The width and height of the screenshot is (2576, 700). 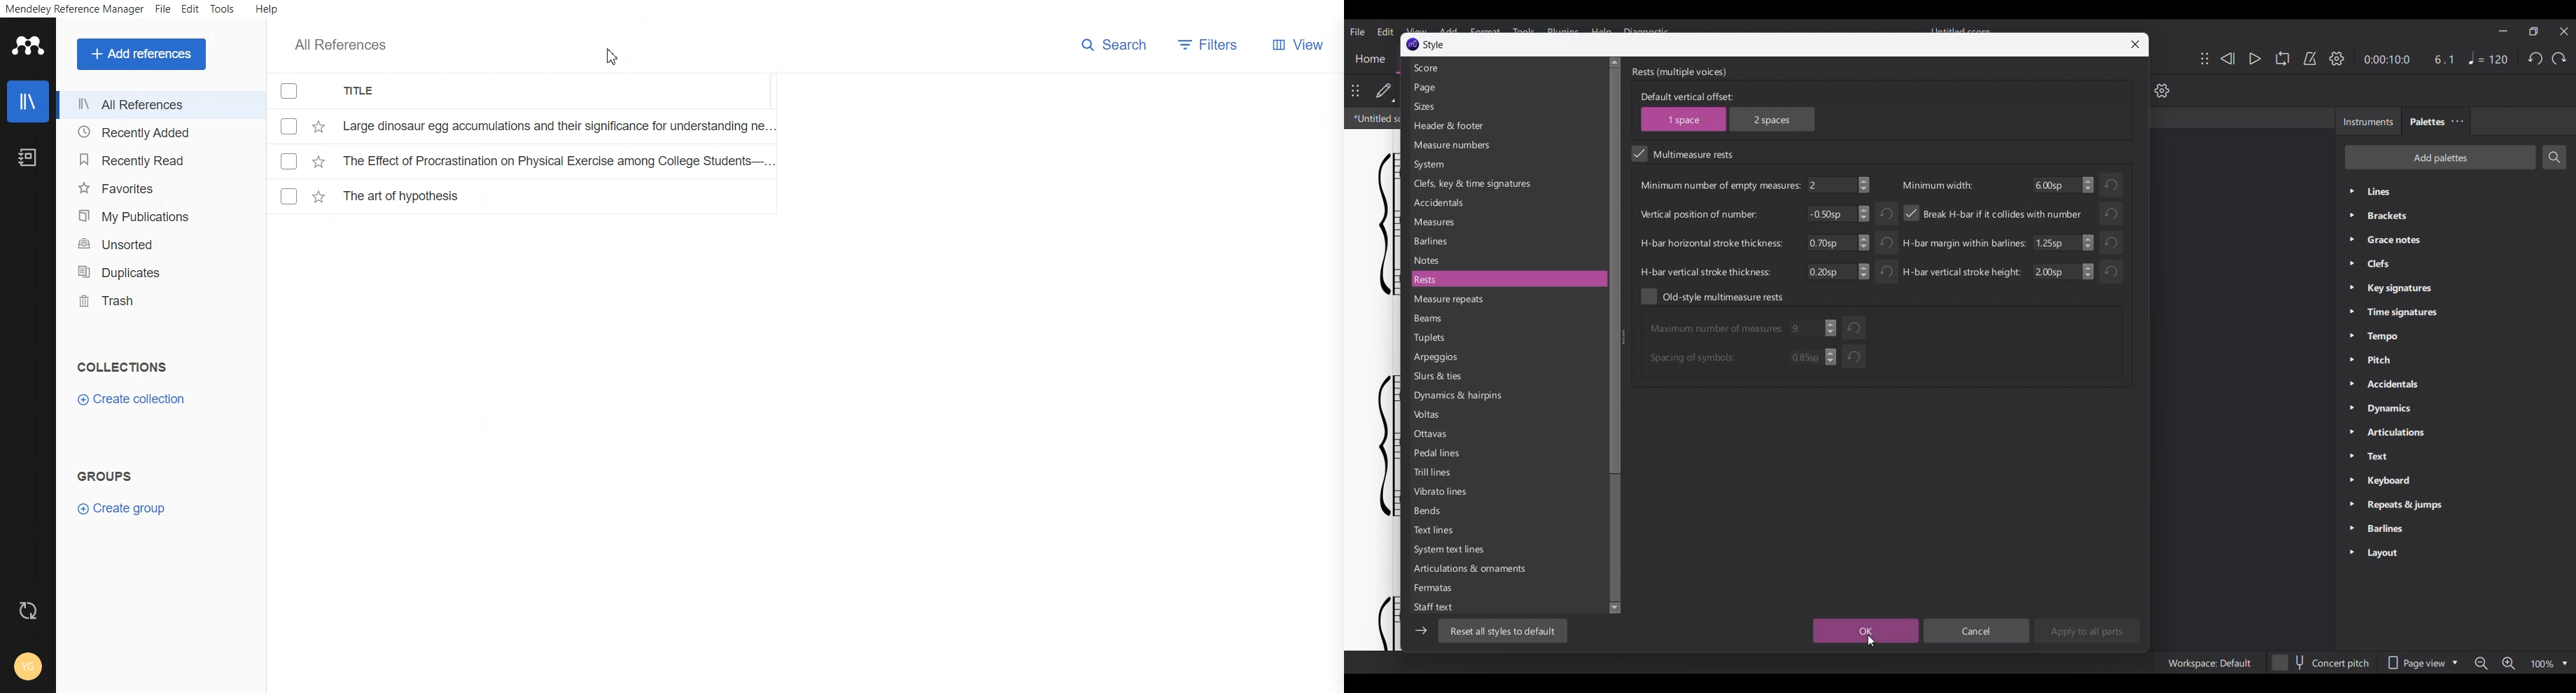 What do you see at coordinates (1507, 261) in the screenshot?
I see `Notes` at bounding box center [1507, 261].